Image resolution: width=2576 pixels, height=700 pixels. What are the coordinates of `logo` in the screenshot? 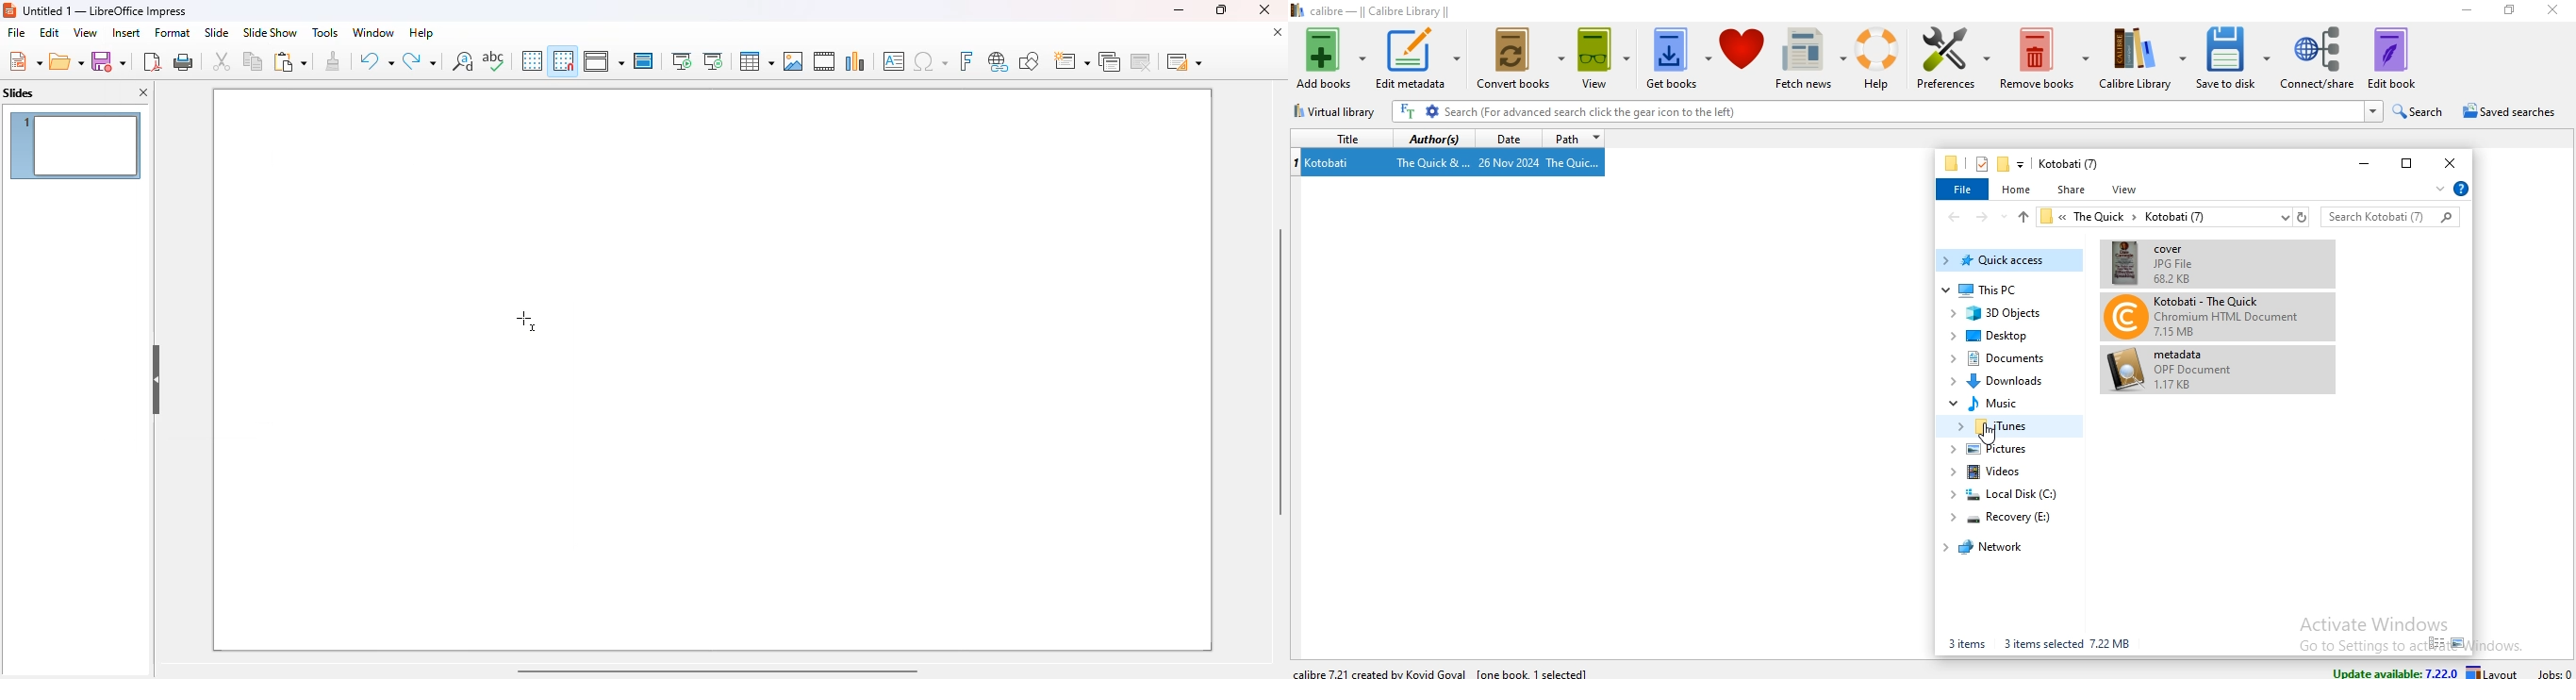 It's located at (9, 10).